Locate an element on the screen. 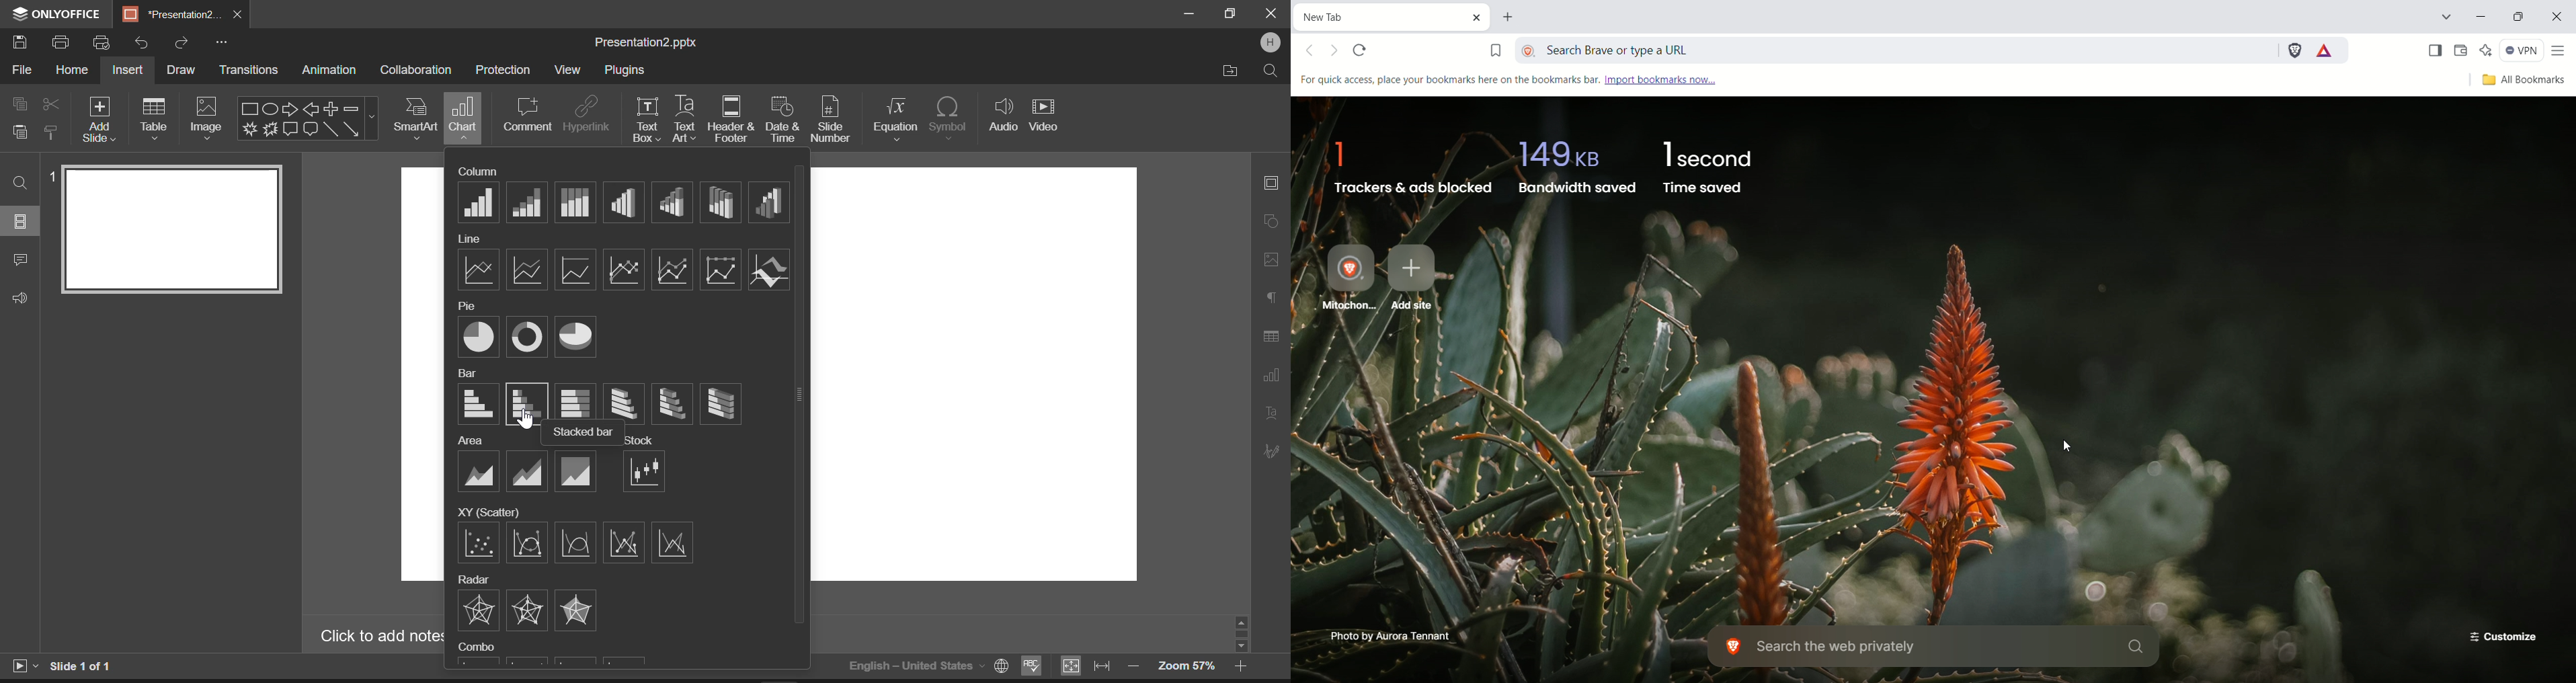  minimize is located at coordinates (2483, 18).